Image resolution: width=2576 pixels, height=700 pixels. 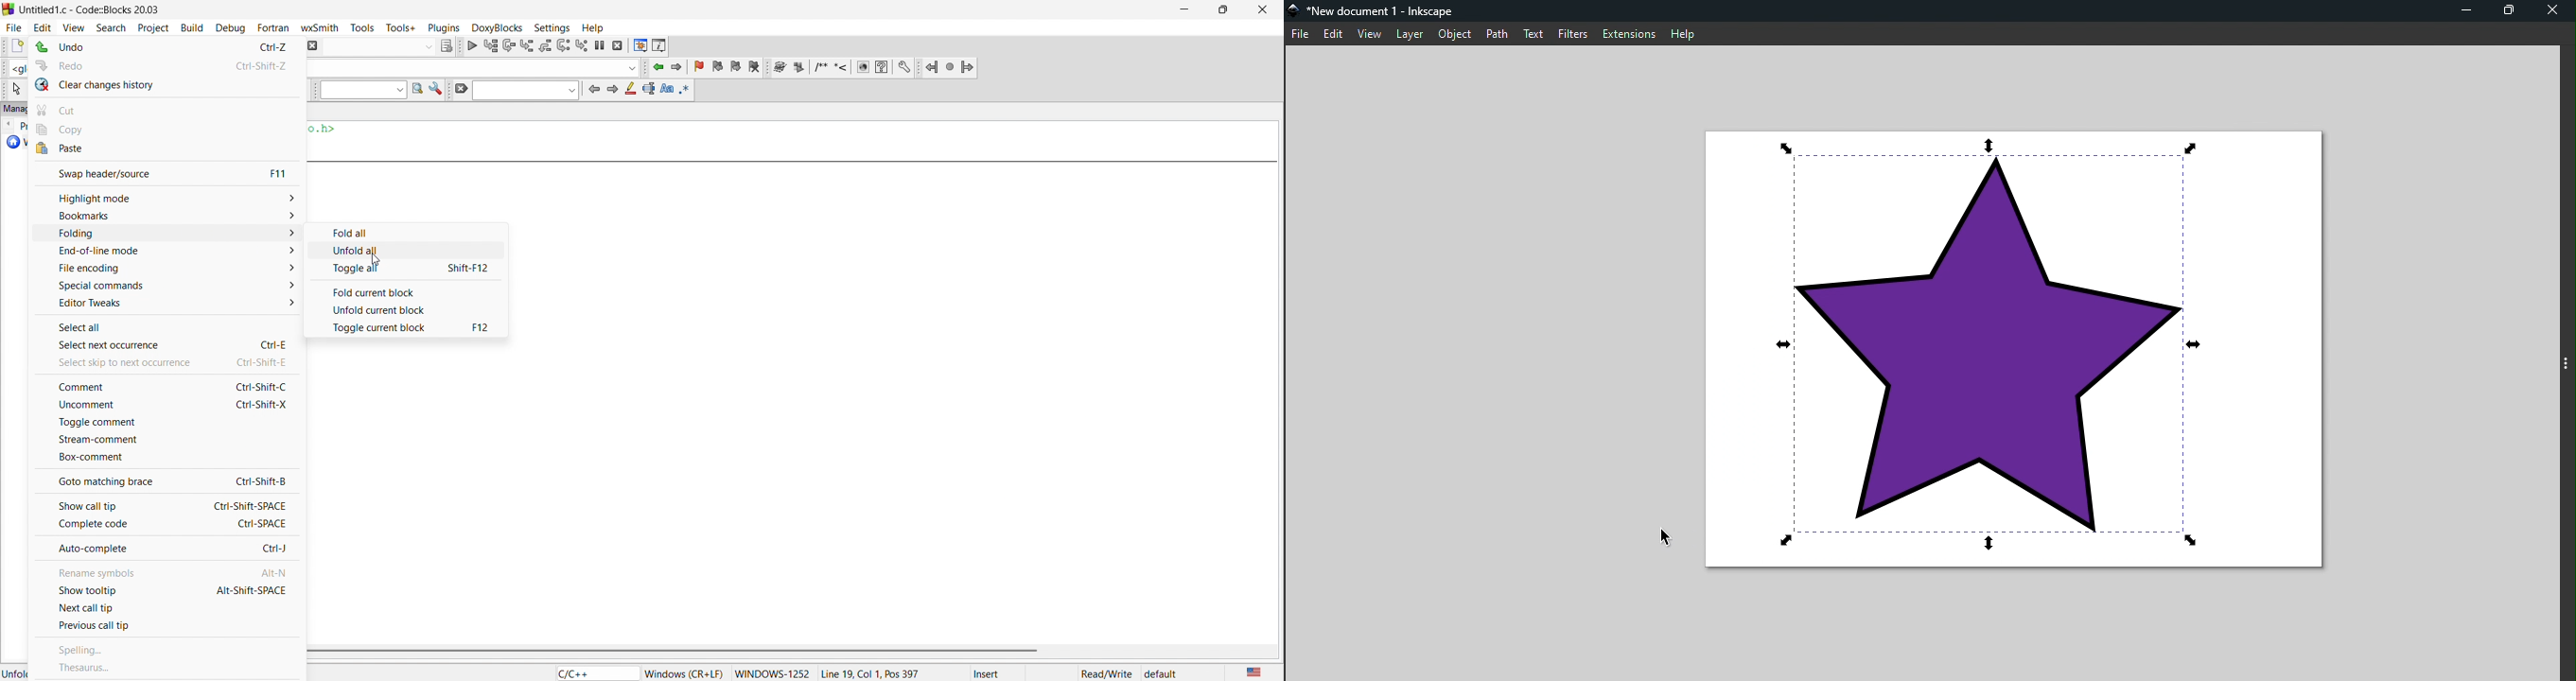 I want to click on default, so click(x=1162, y=674).